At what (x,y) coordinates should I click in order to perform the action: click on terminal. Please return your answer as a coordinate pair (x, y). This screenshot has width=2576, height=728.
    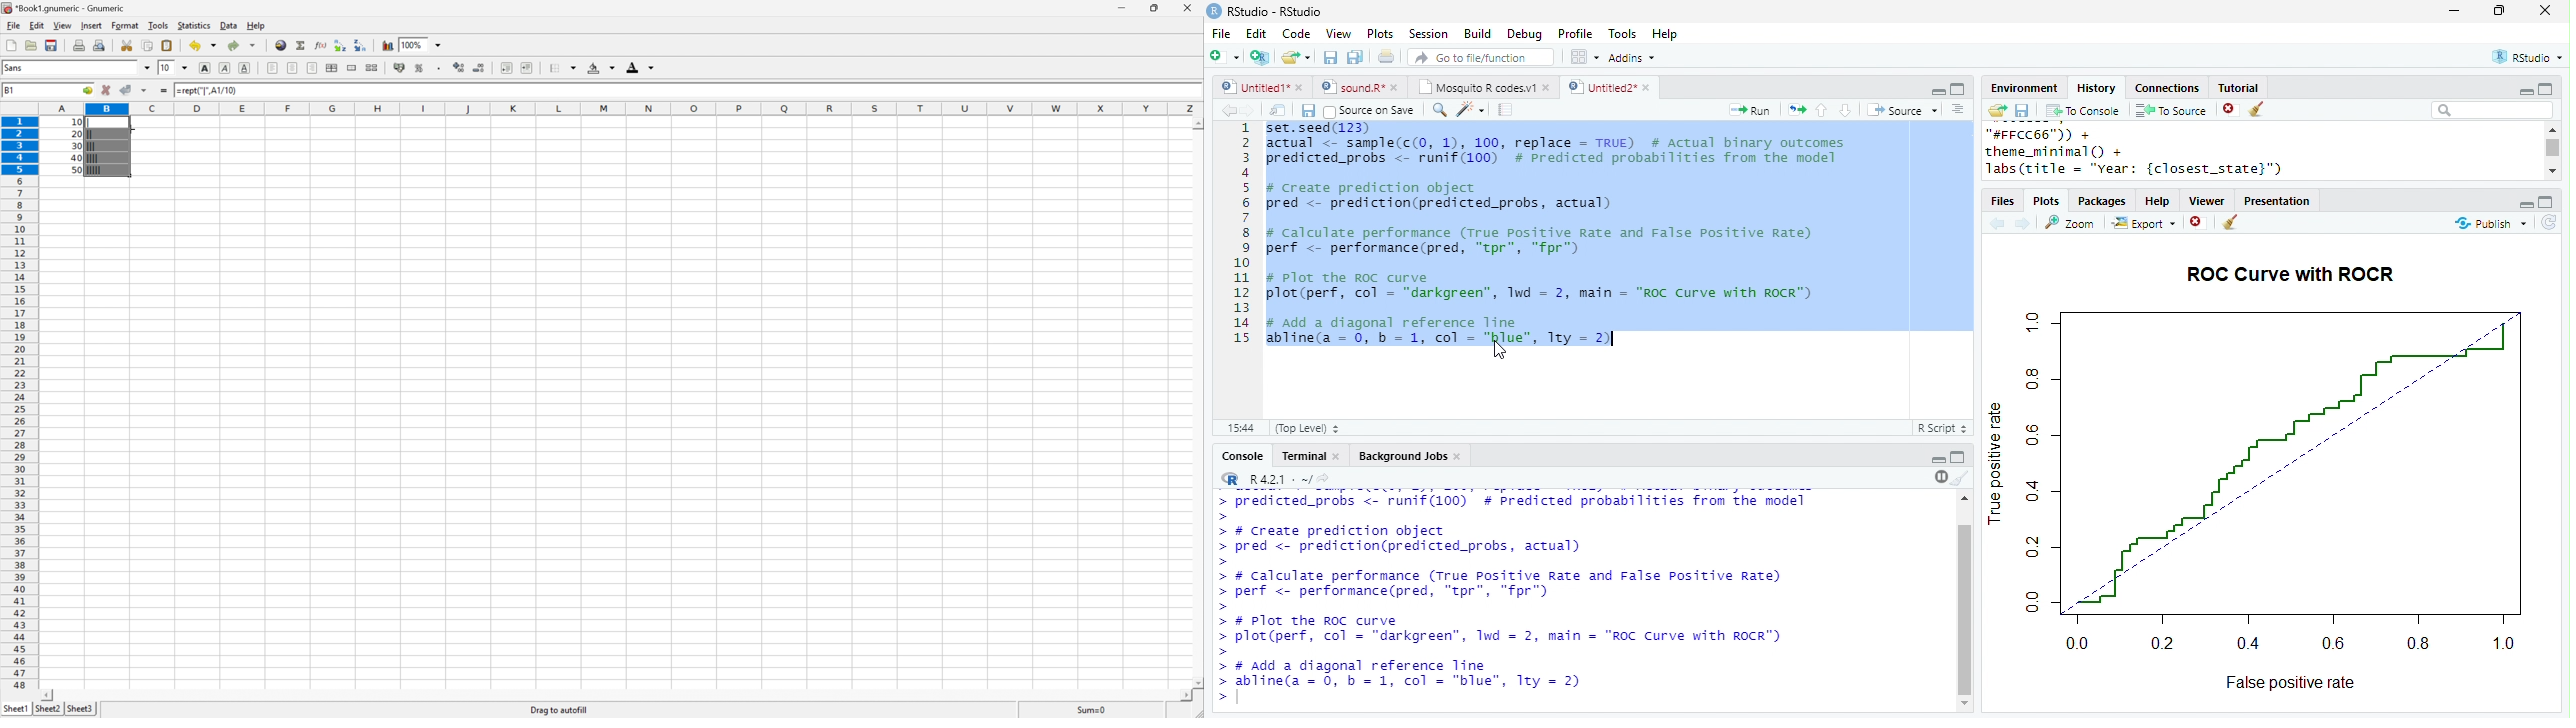
    Looking at the image, I should click on (1301, 457).